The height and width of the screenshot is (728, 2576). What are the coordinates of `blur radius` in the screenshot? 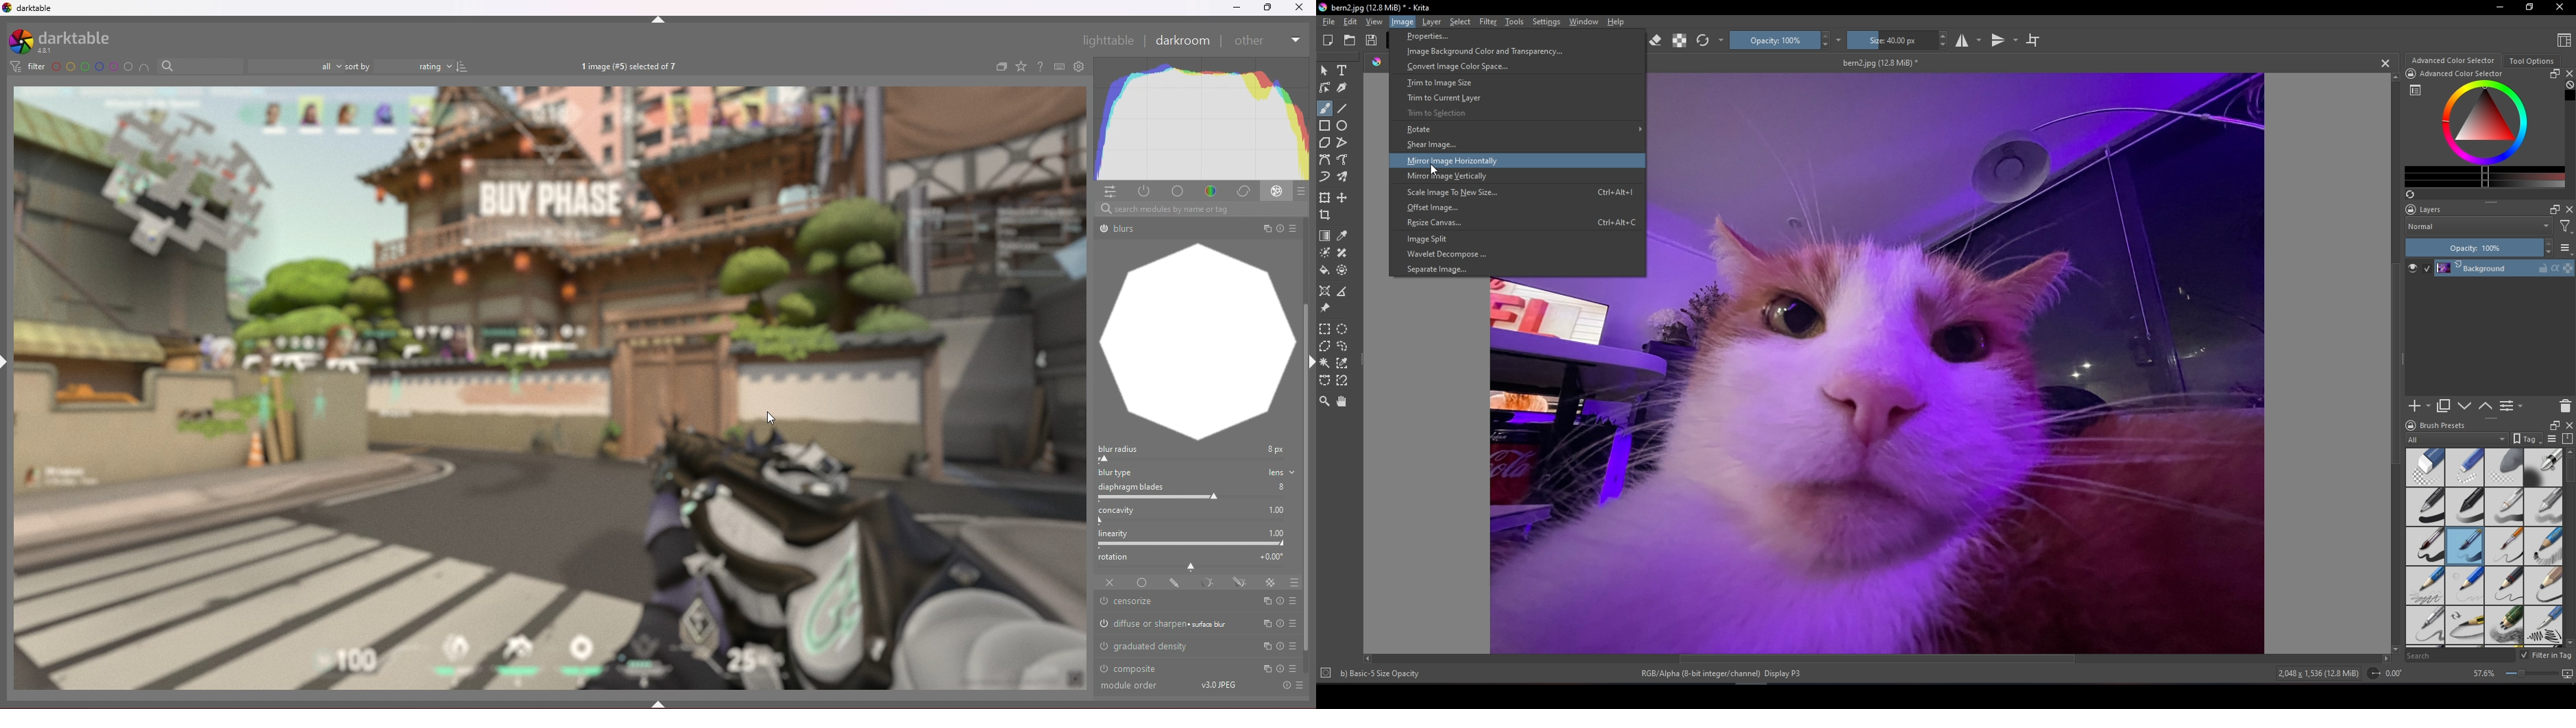 It's located at (1195, 453).